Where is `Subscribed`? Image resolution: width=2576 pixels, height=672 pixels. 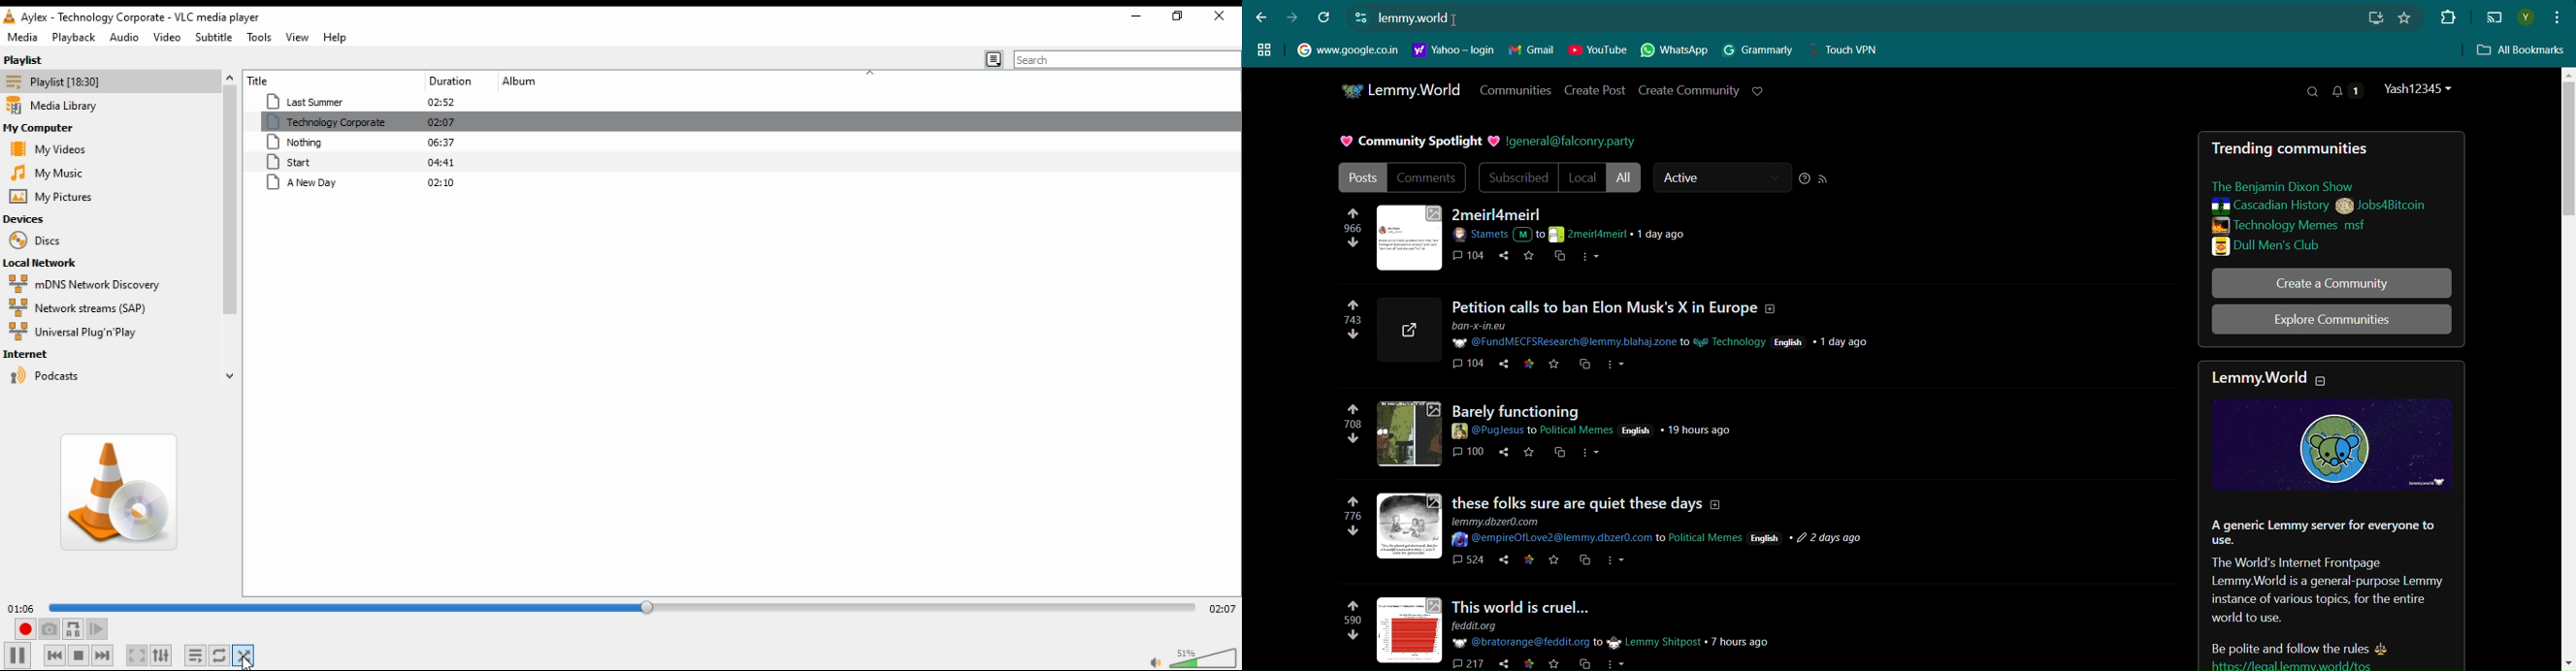
Subscribed is located at coordinates (1516, 178).